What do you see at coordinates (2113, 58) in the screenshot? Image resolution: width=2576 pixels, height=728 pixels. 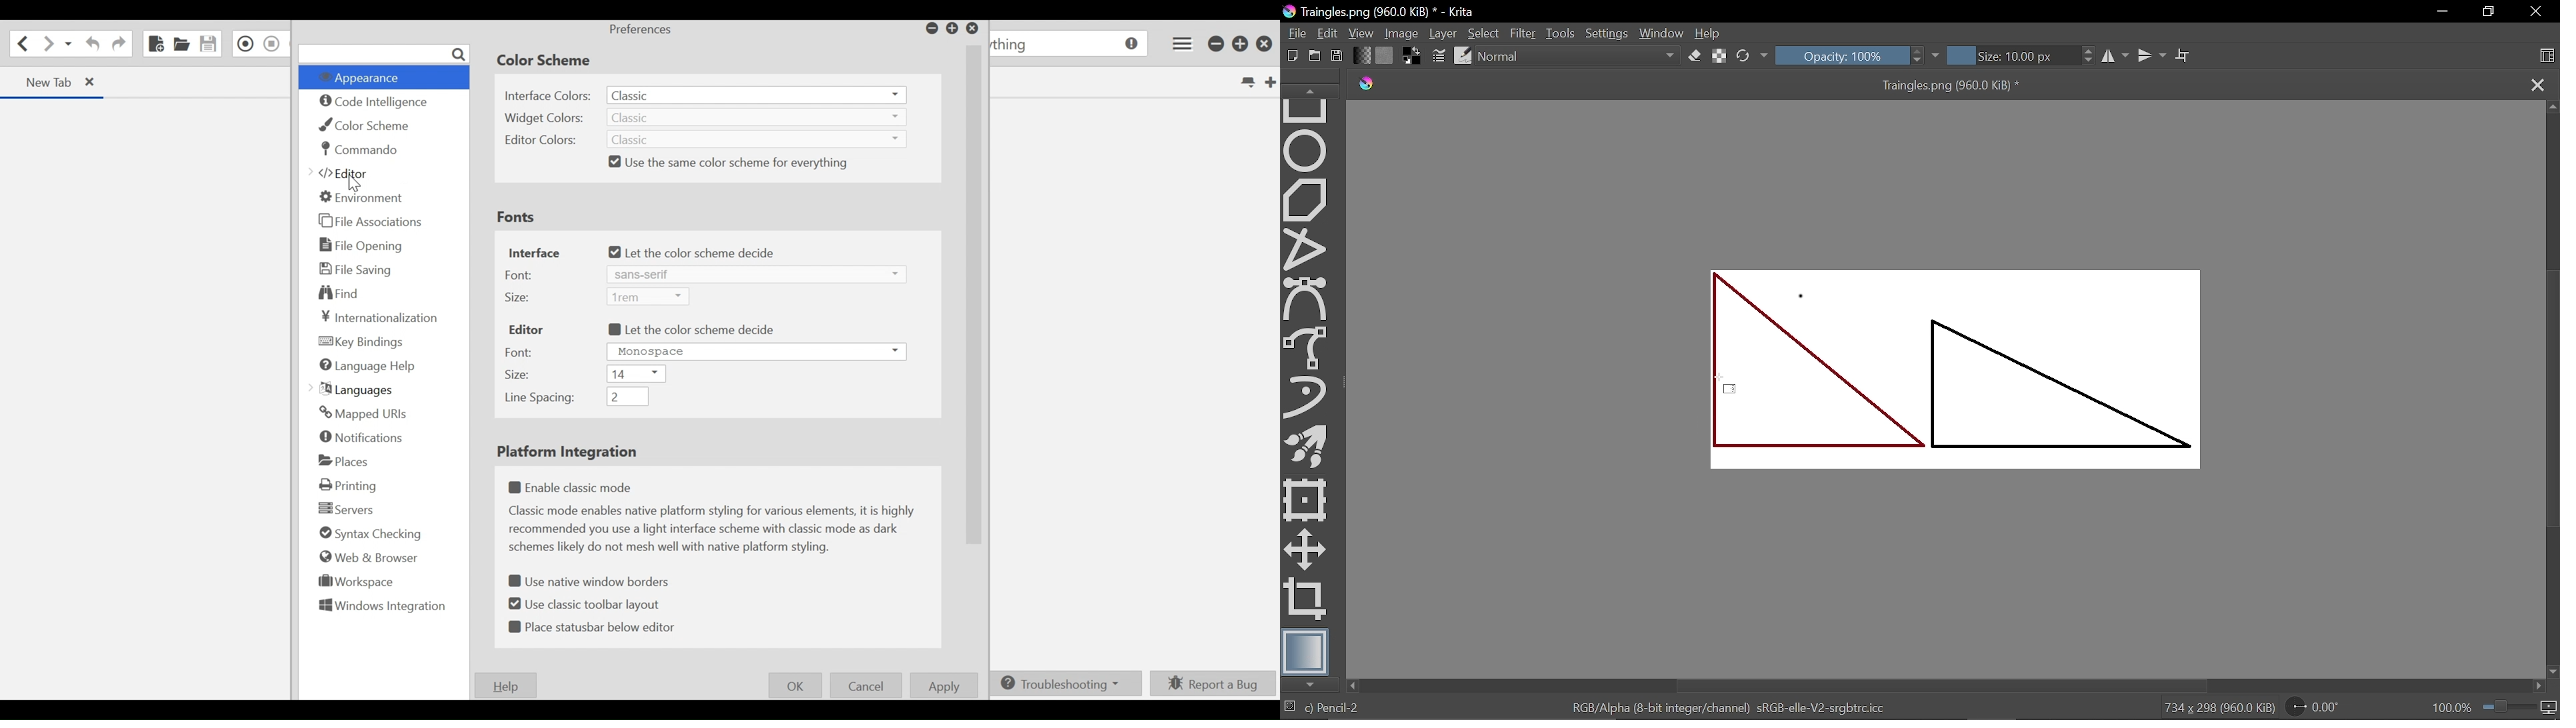 I see `Horizontal mirror` at bounding box center [2113, 58].